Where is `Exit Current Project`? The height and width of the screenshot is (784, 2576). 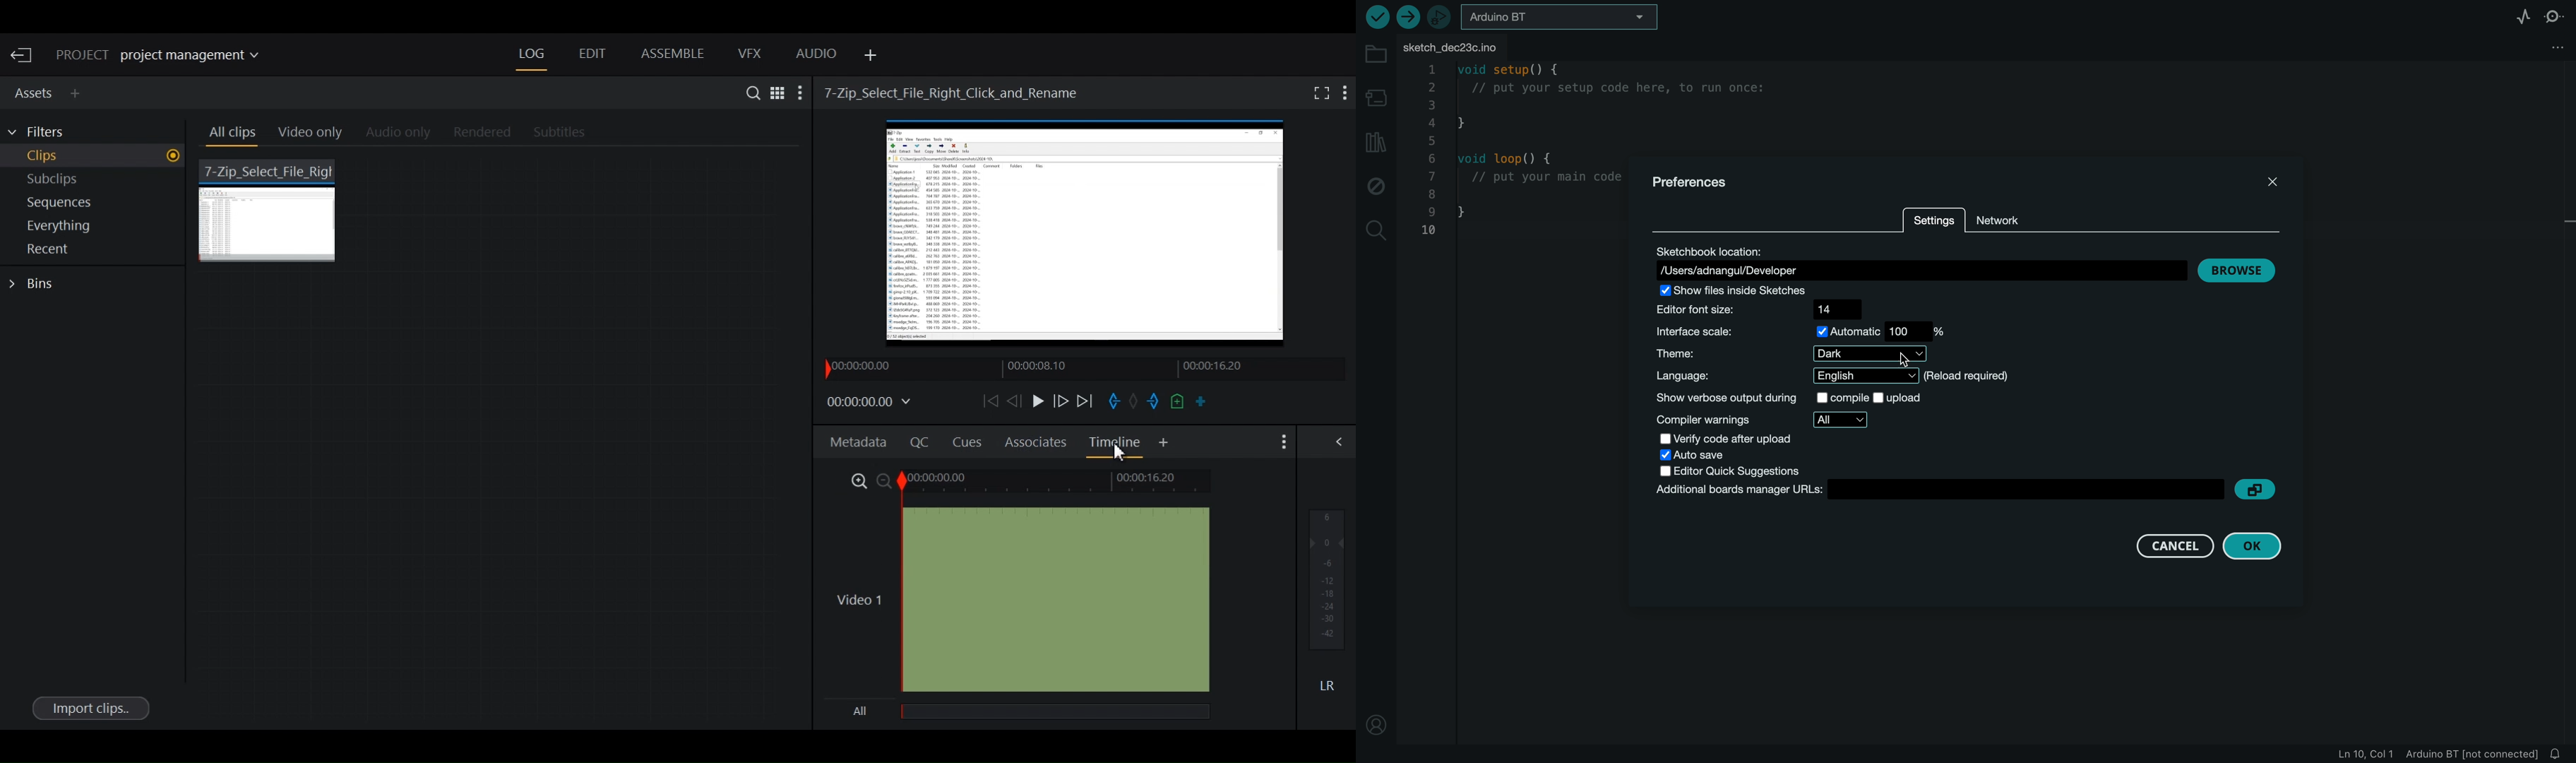 Exit Current Project is located at coordinates (24, 56).